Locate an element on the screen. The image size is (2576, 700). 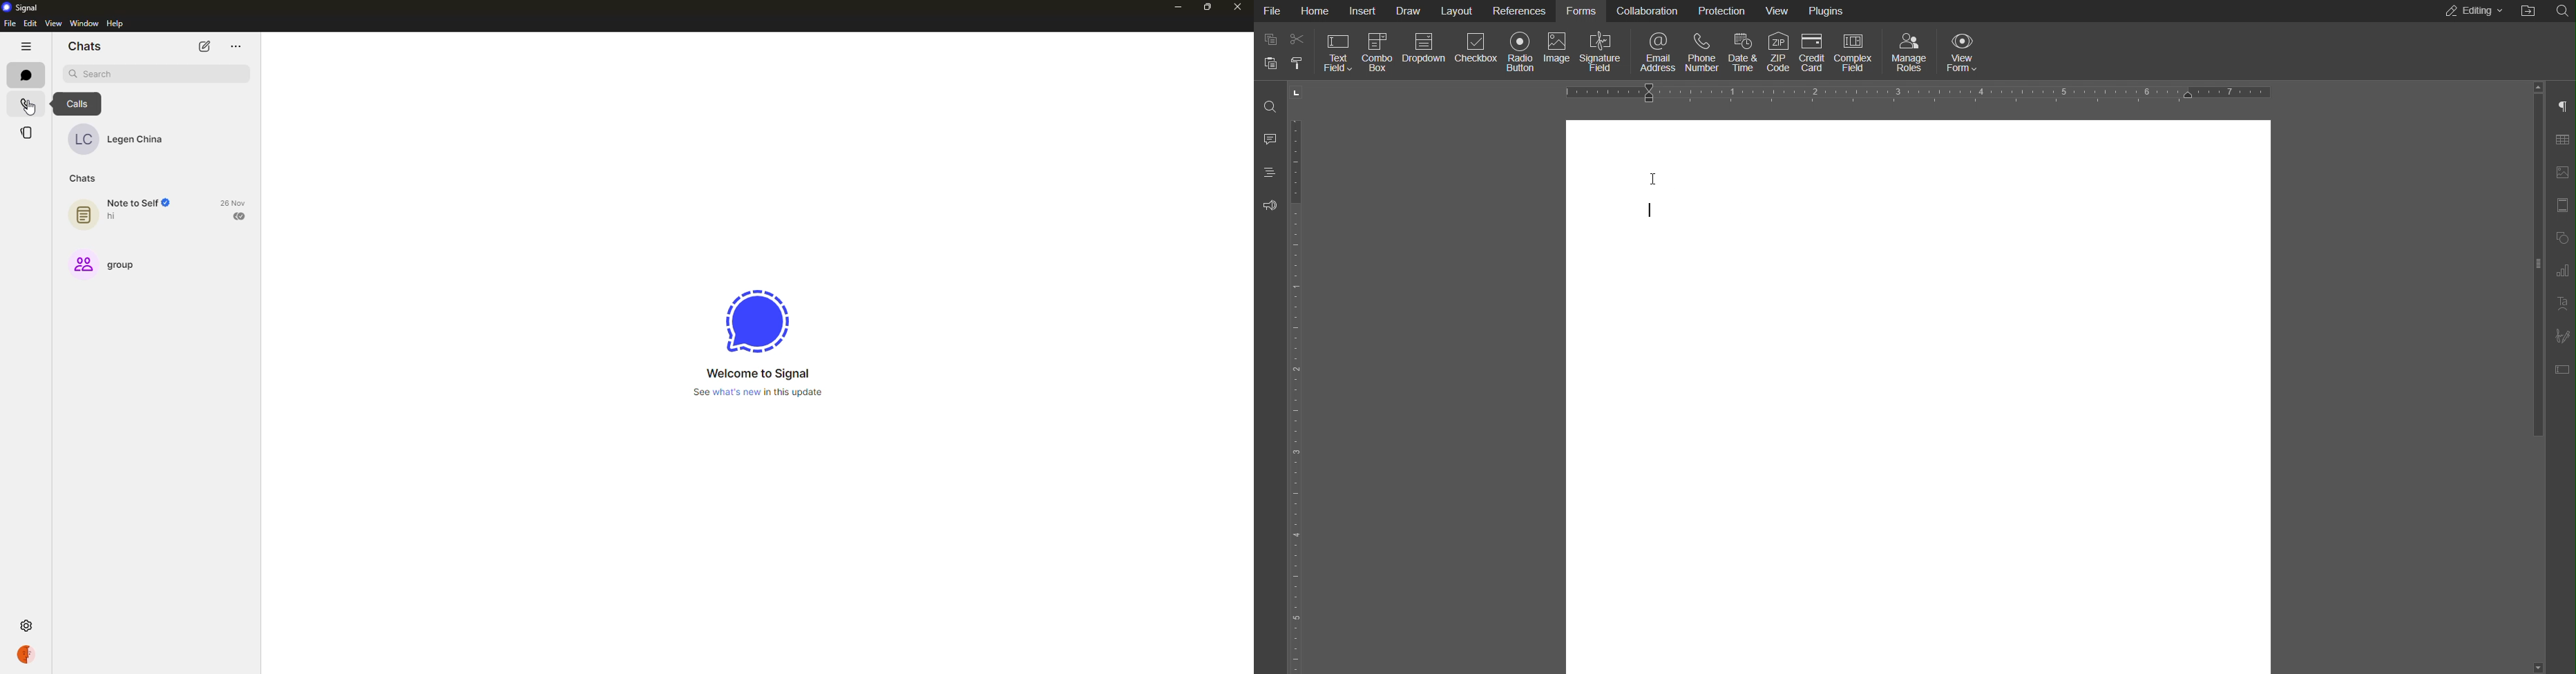
Comments is located at coordinates (1270, 139).